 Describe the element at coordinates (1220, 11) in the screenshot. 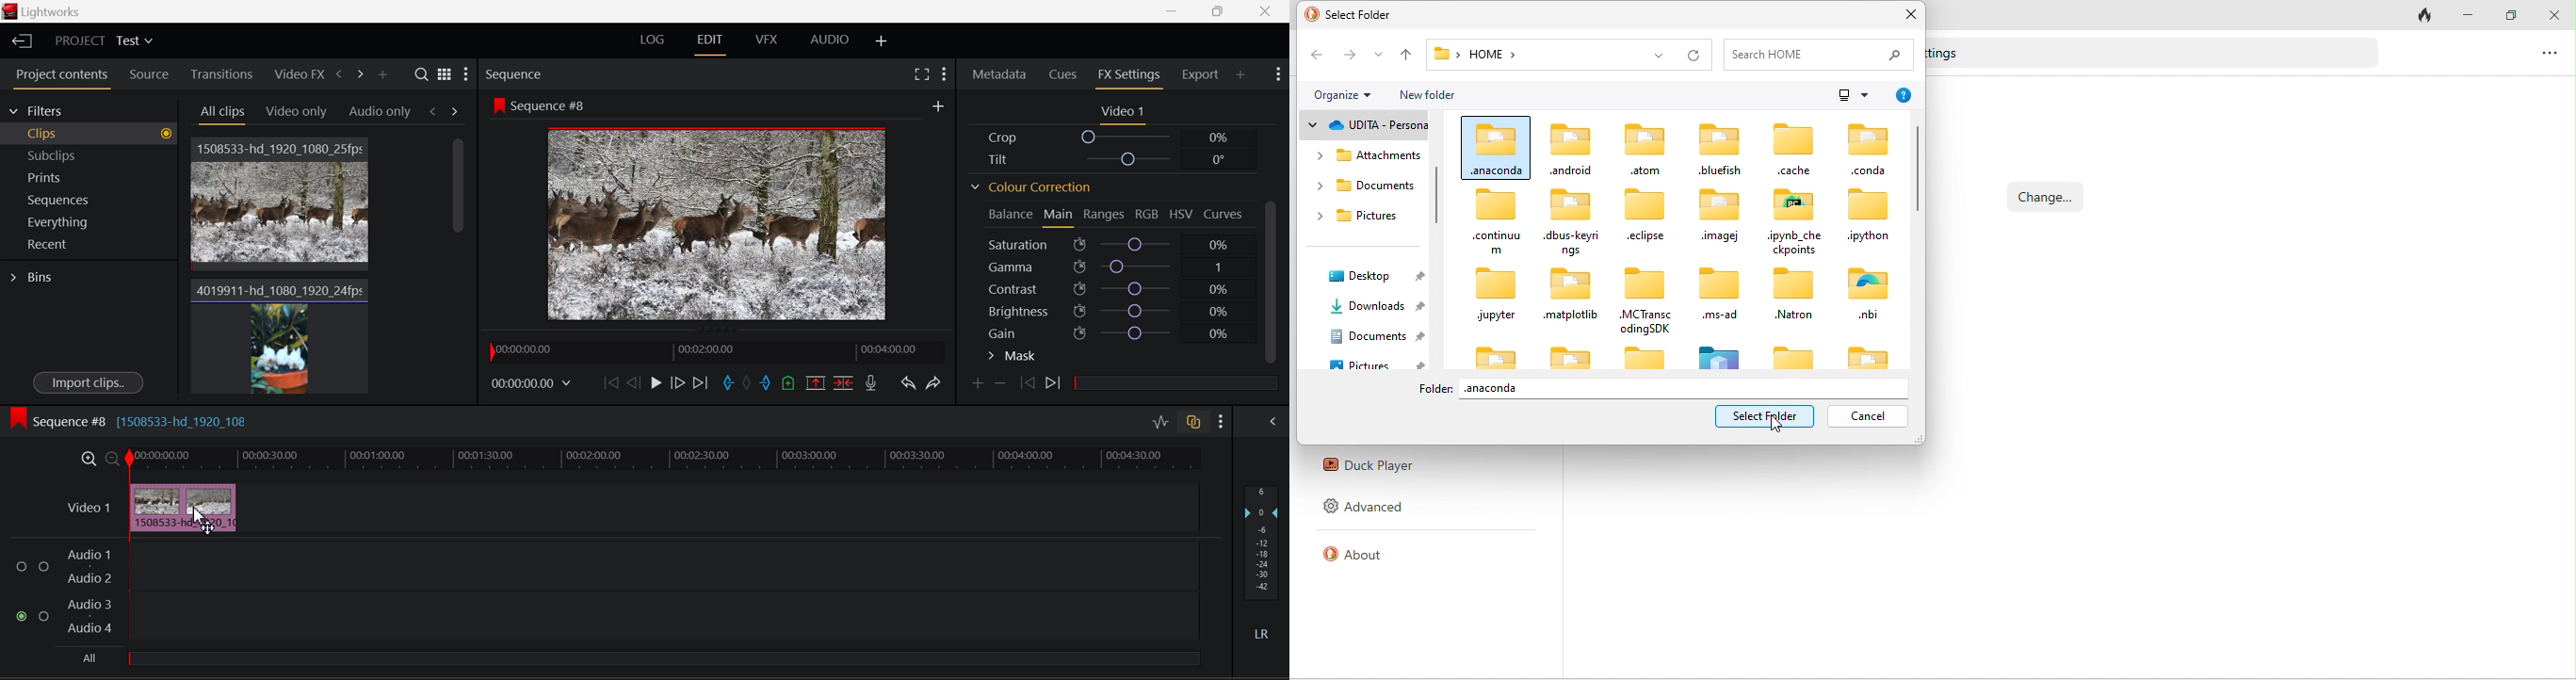

I see `Minimize` at that location.